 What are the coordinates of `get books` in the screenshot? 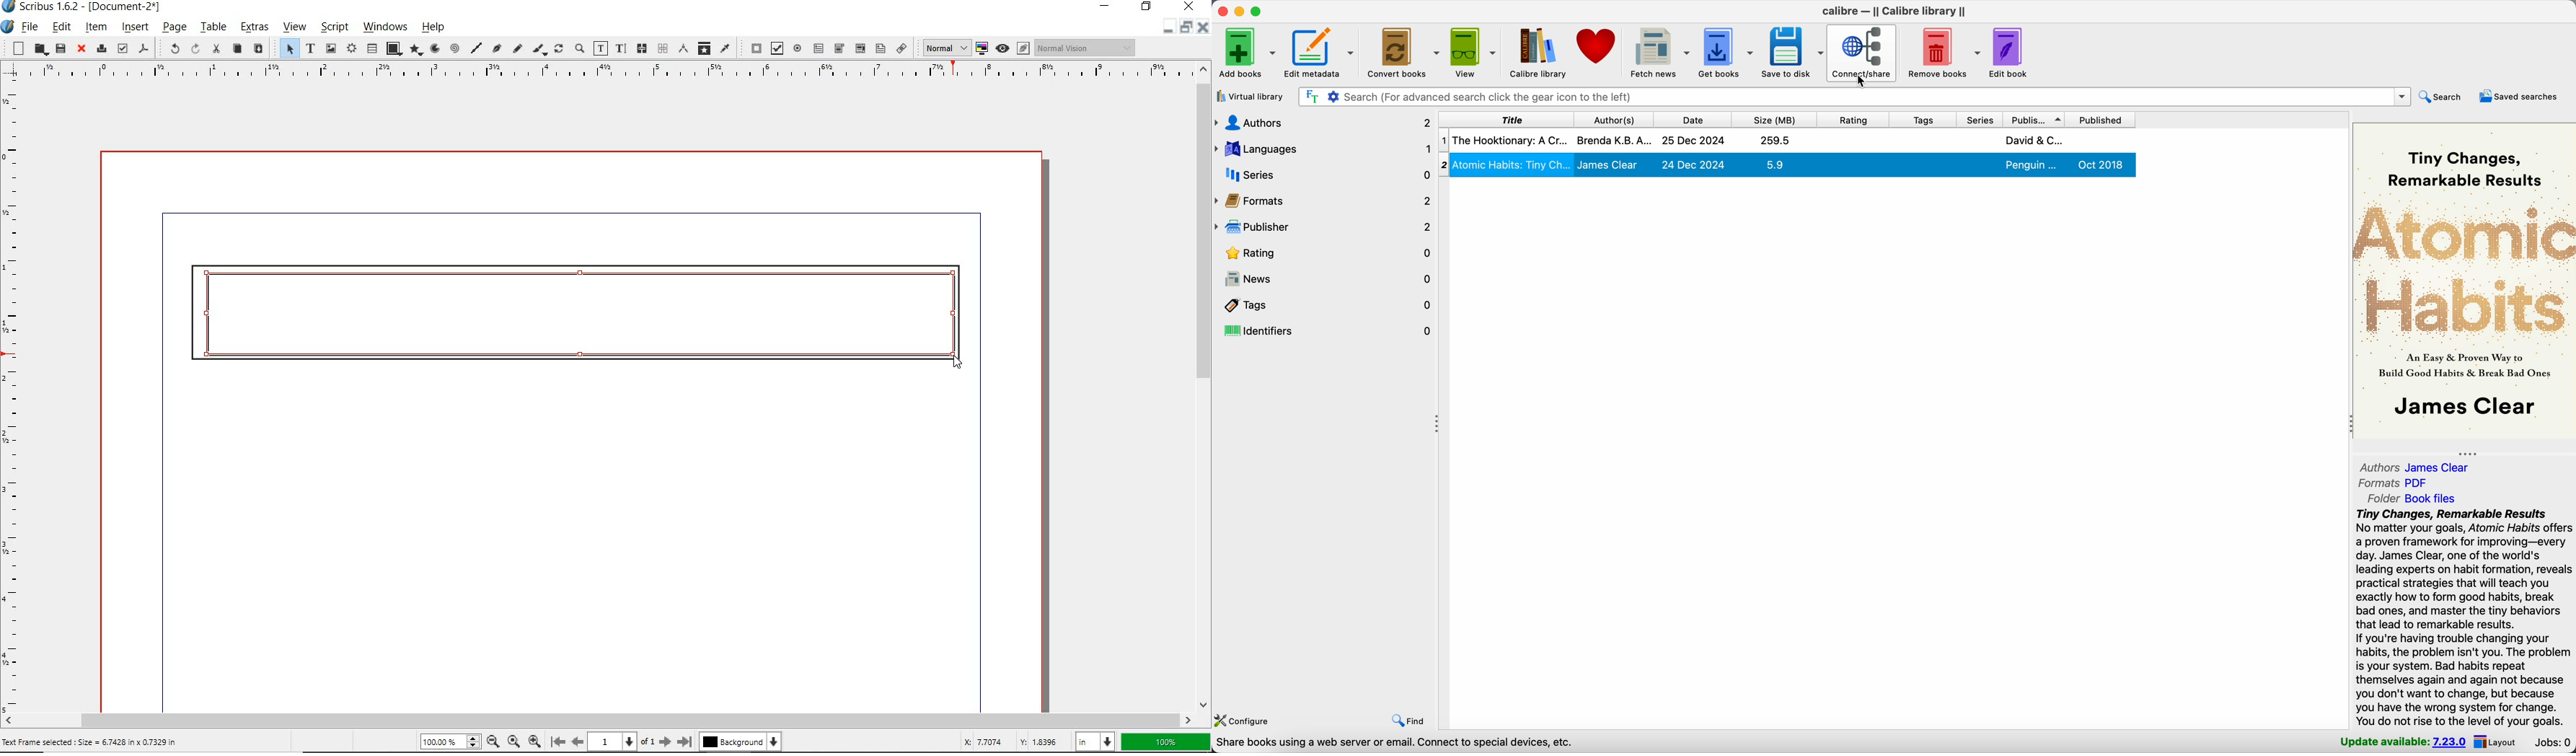 It's located at (1728, 52).